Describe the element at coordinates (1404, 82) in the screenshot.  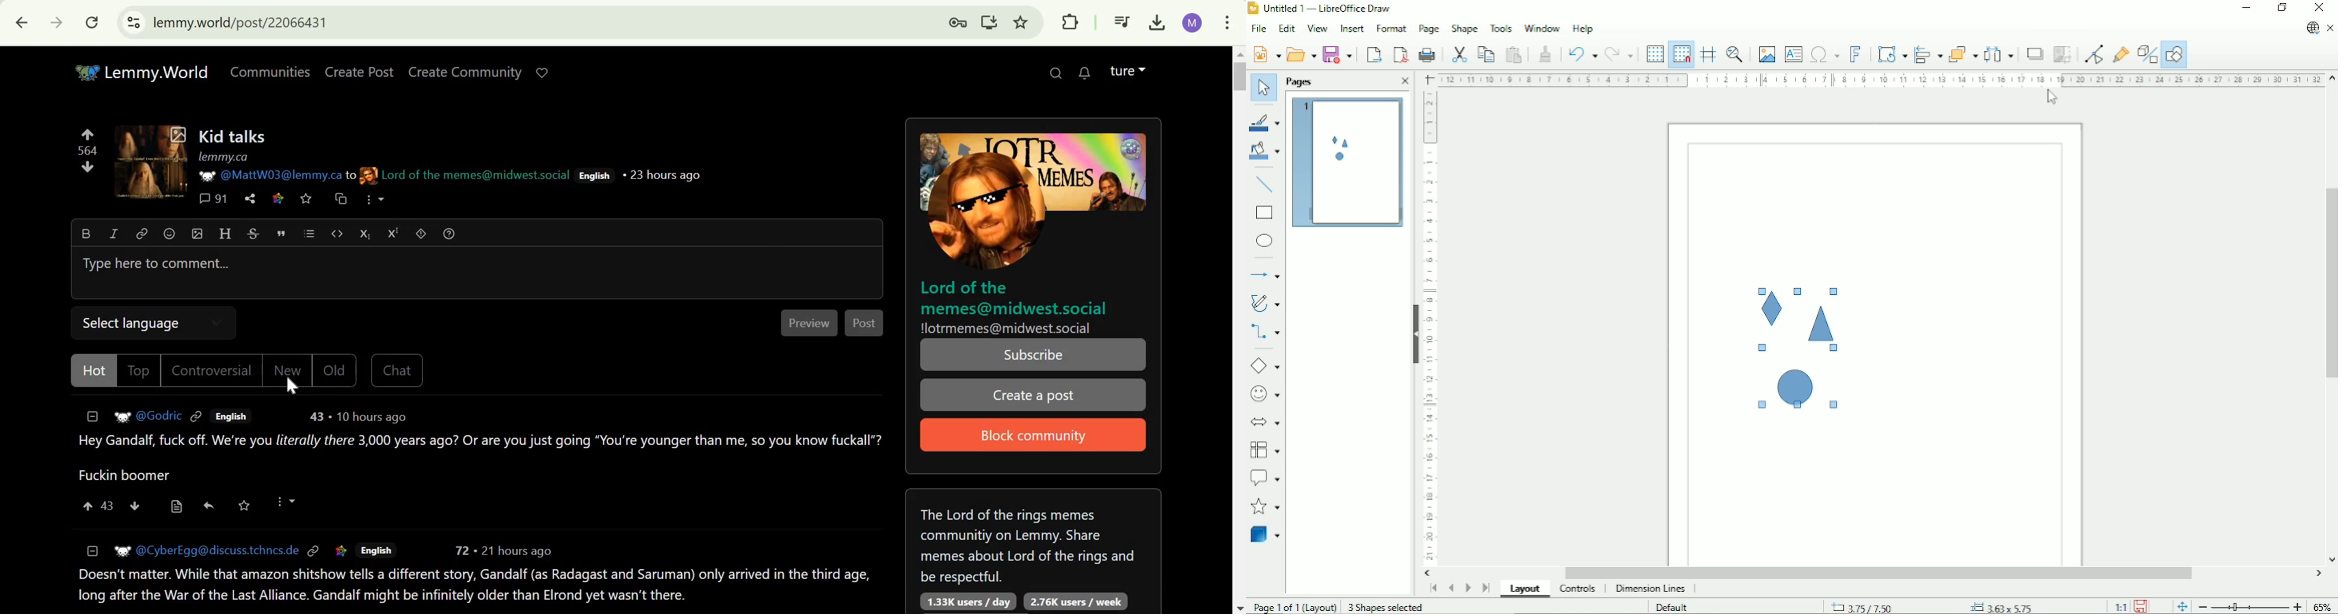
I see `Close` at that location.